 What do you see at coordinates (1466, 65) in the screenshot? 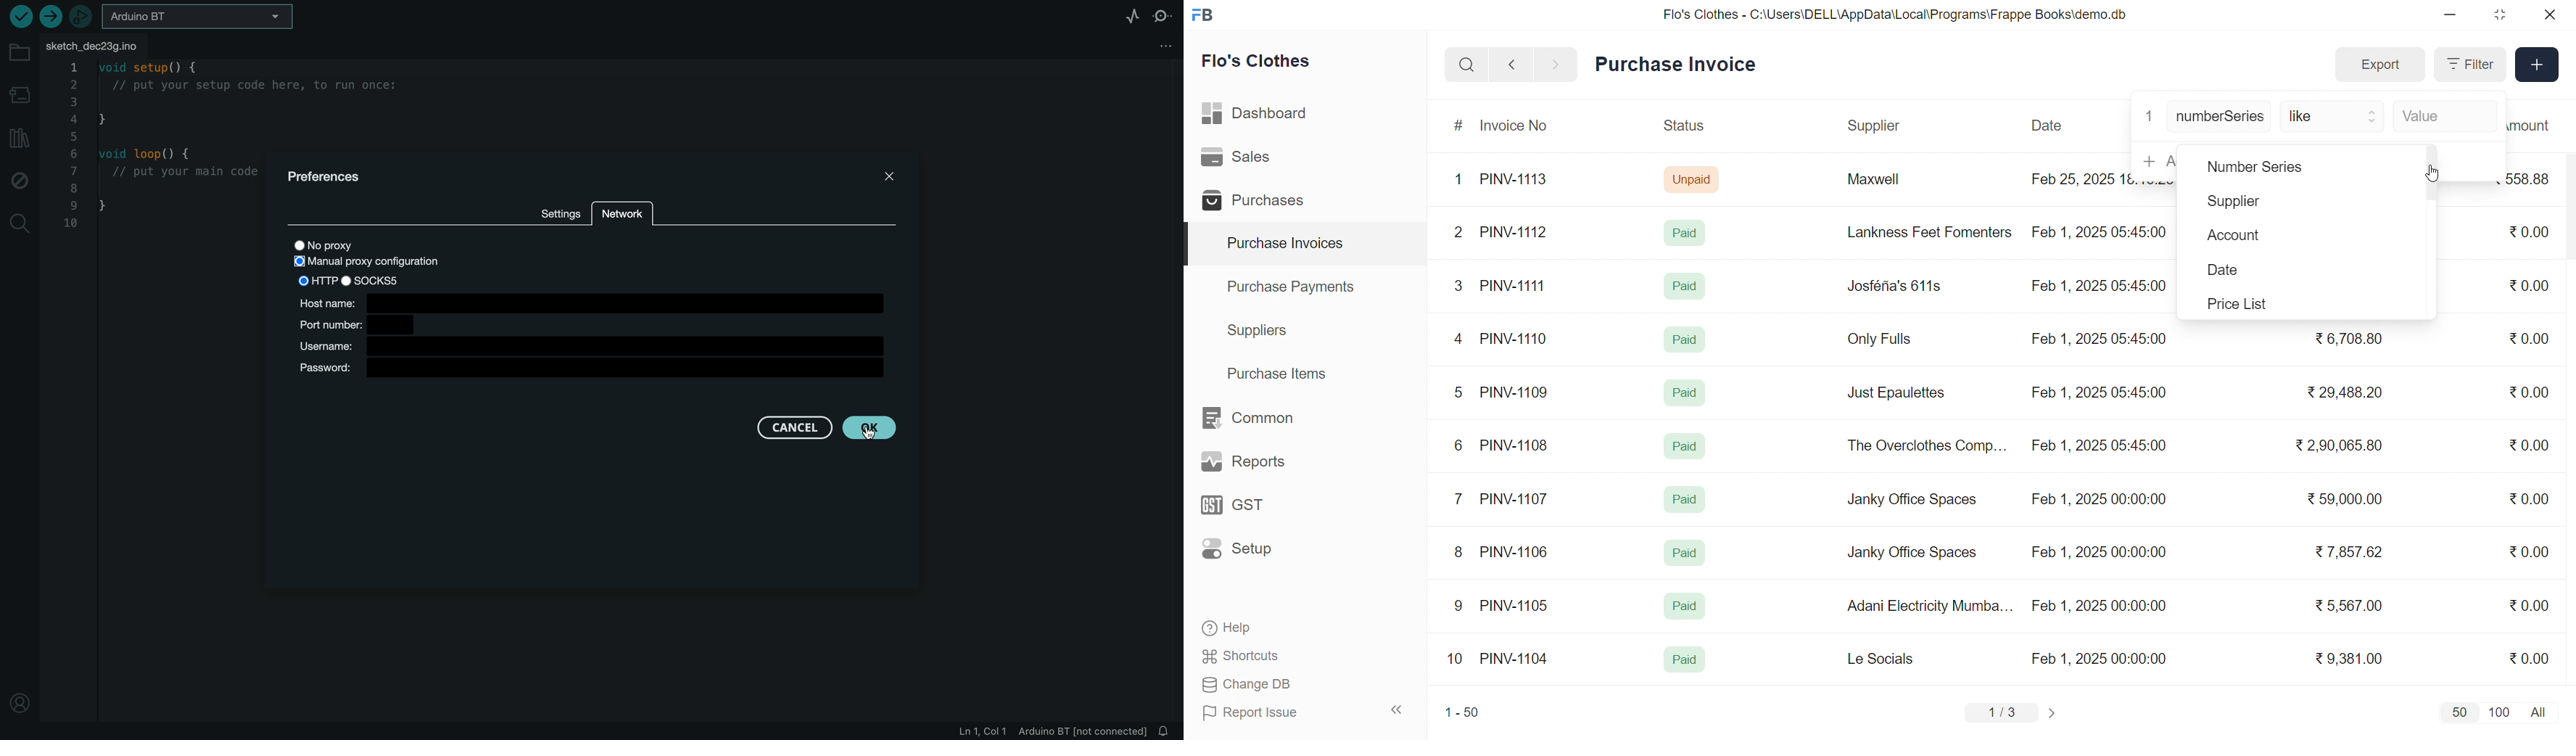
I see `search` at bounding box center [1466, 65].